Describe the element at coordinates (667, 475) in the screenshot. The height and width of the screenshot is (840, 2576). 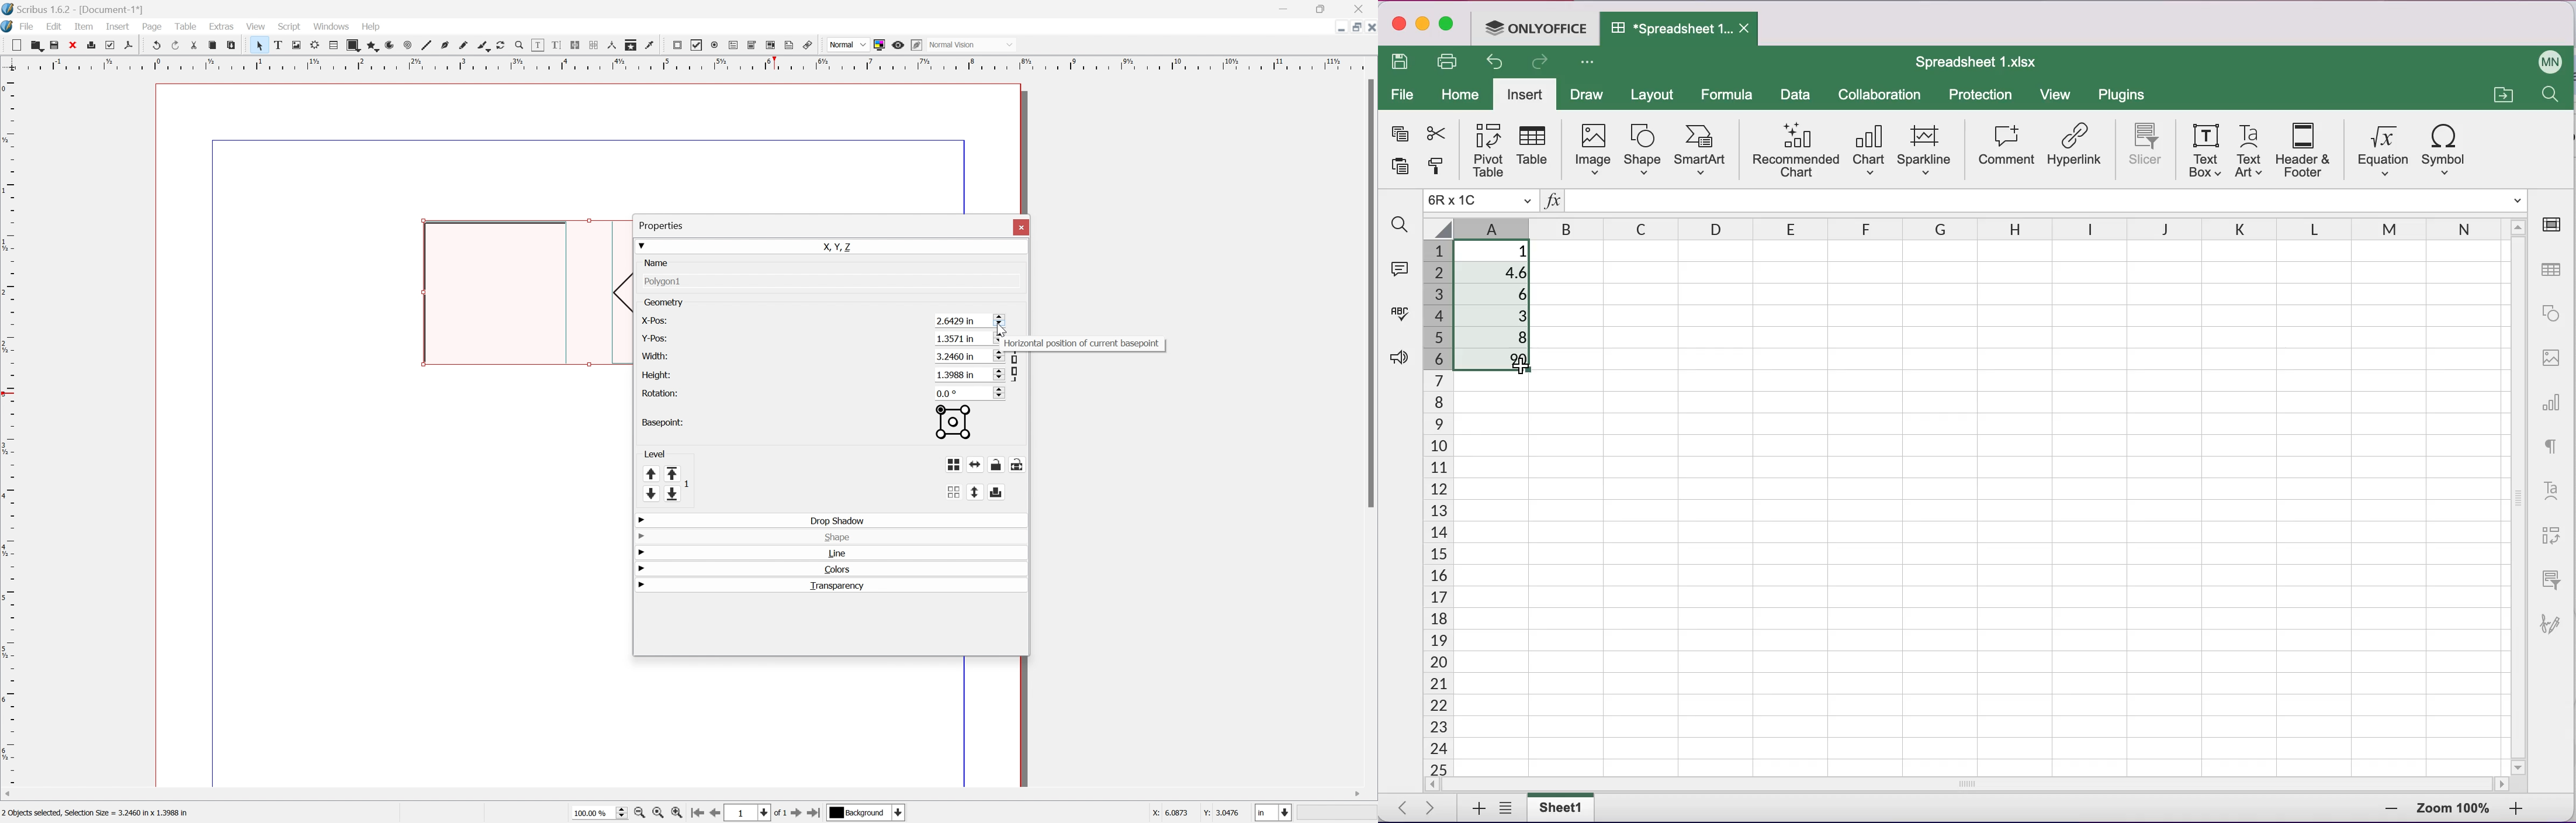
I see `Level` at that location.